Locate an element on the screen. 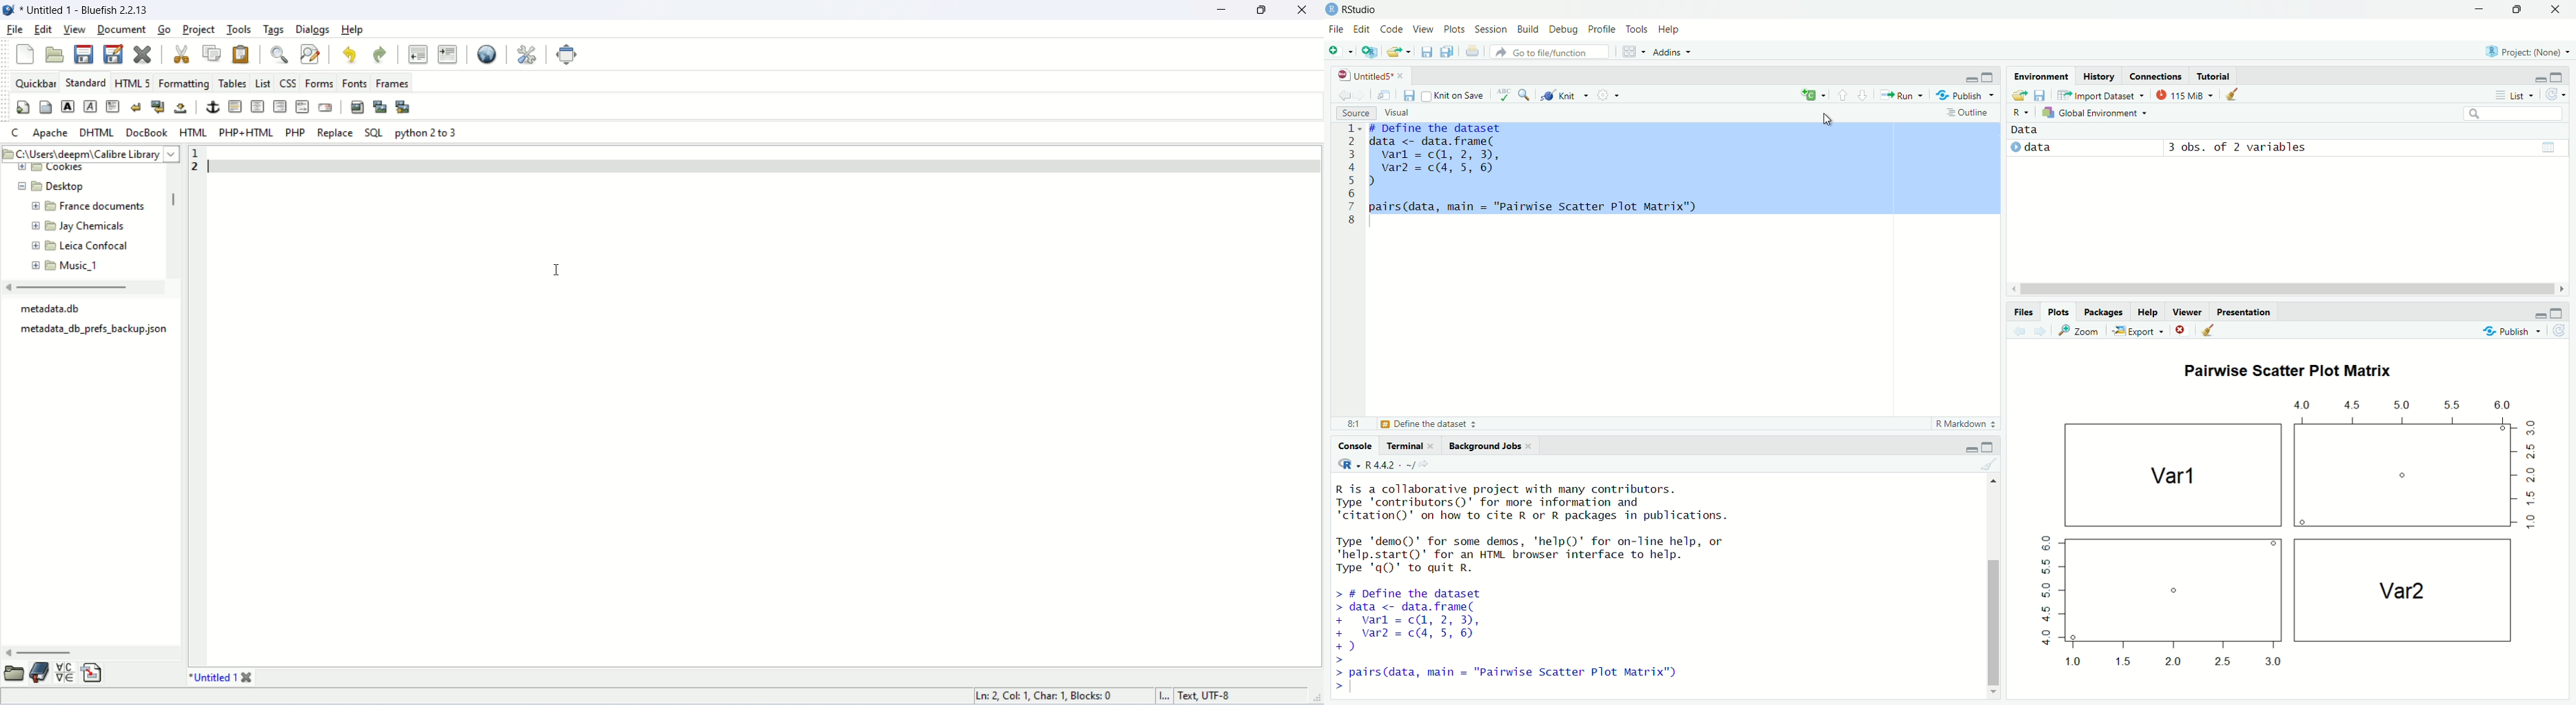 This screenshot has height=728, width=2576. Maximize/Restore is located at coordinates (2518, 8).